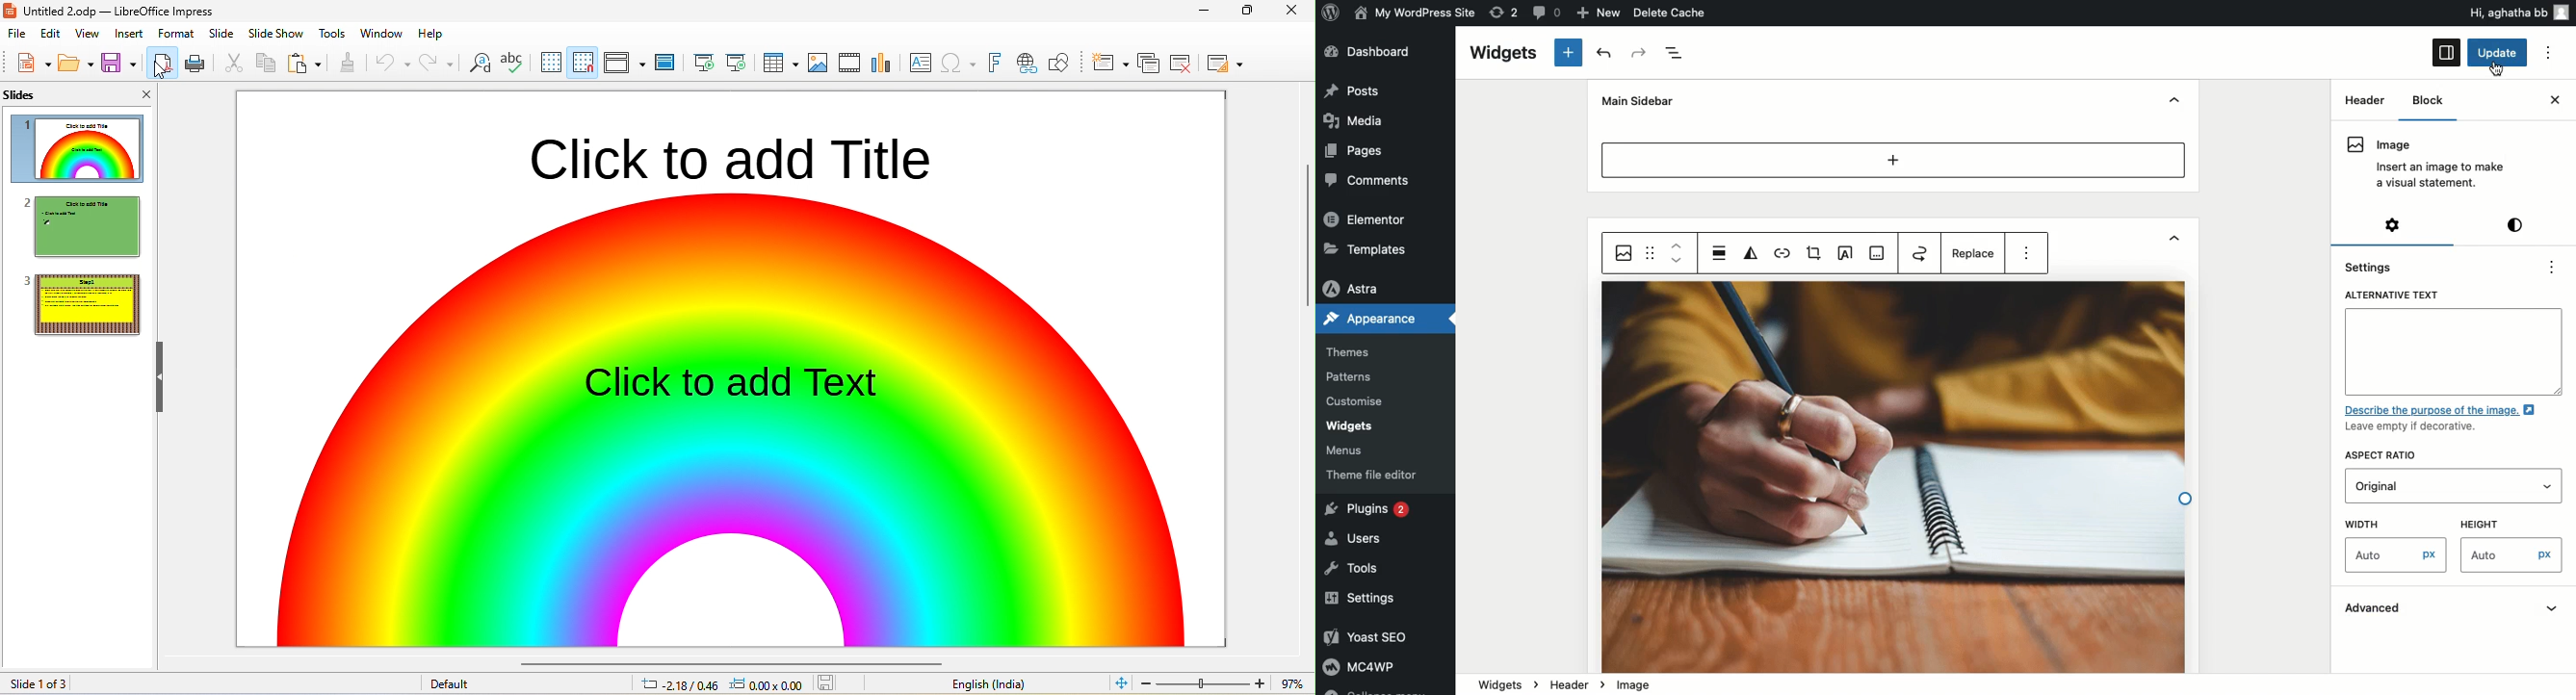  Describe the element at coordinates (79, 304) in the screenshot. I see `slide3` at that location.